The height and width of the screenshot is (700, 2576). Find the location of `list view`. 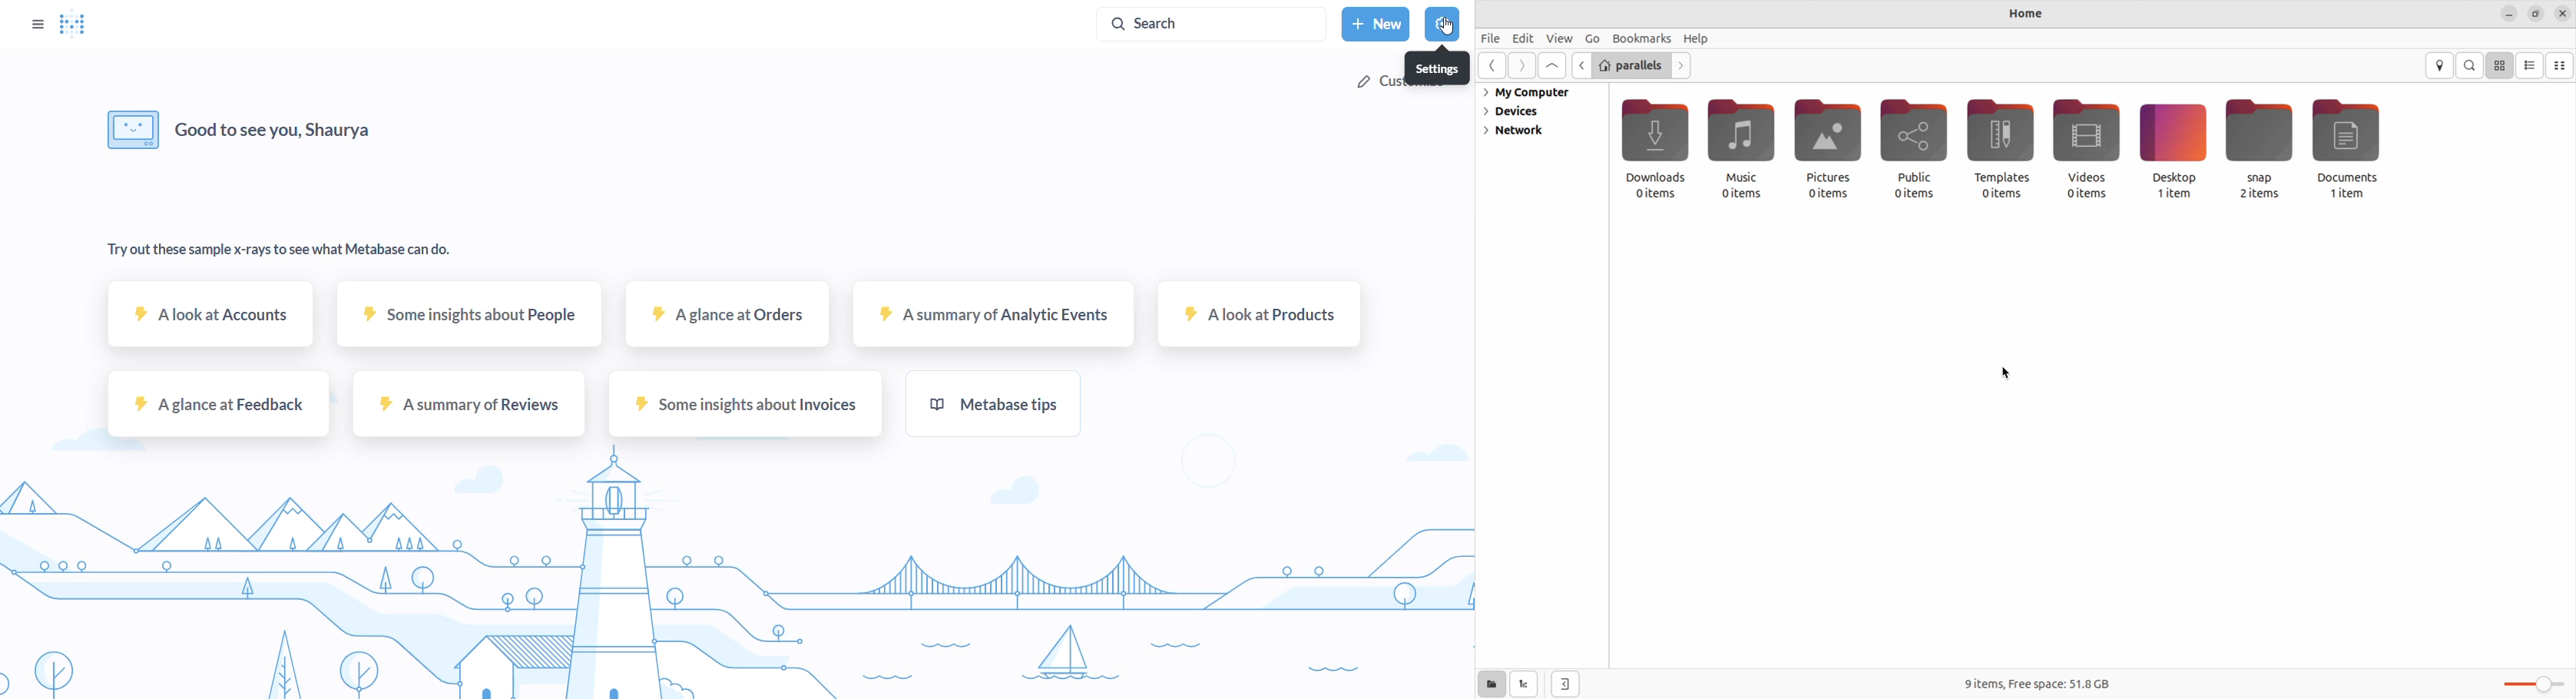

list view is located at coordinates (2531, 65).